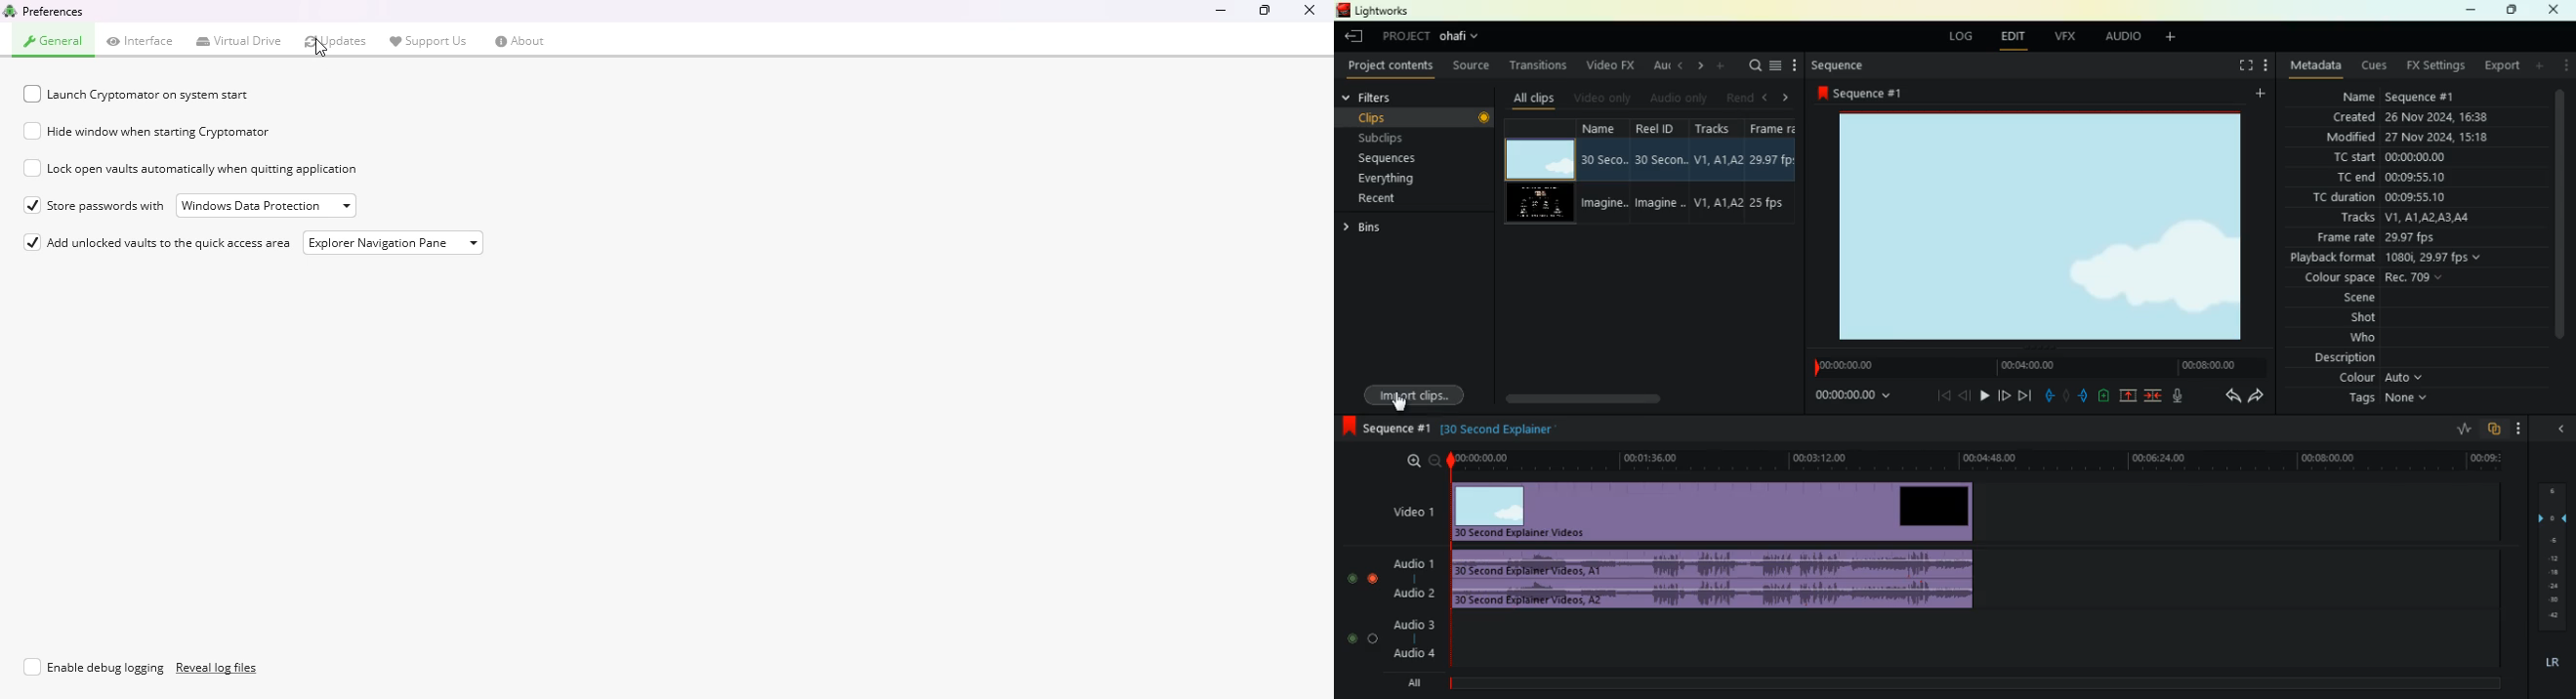 The height and width of the screenshot is (700, 2576). Describe the element at coordinates (1222, 12) in the screenshot. I see `minimize` at that location.